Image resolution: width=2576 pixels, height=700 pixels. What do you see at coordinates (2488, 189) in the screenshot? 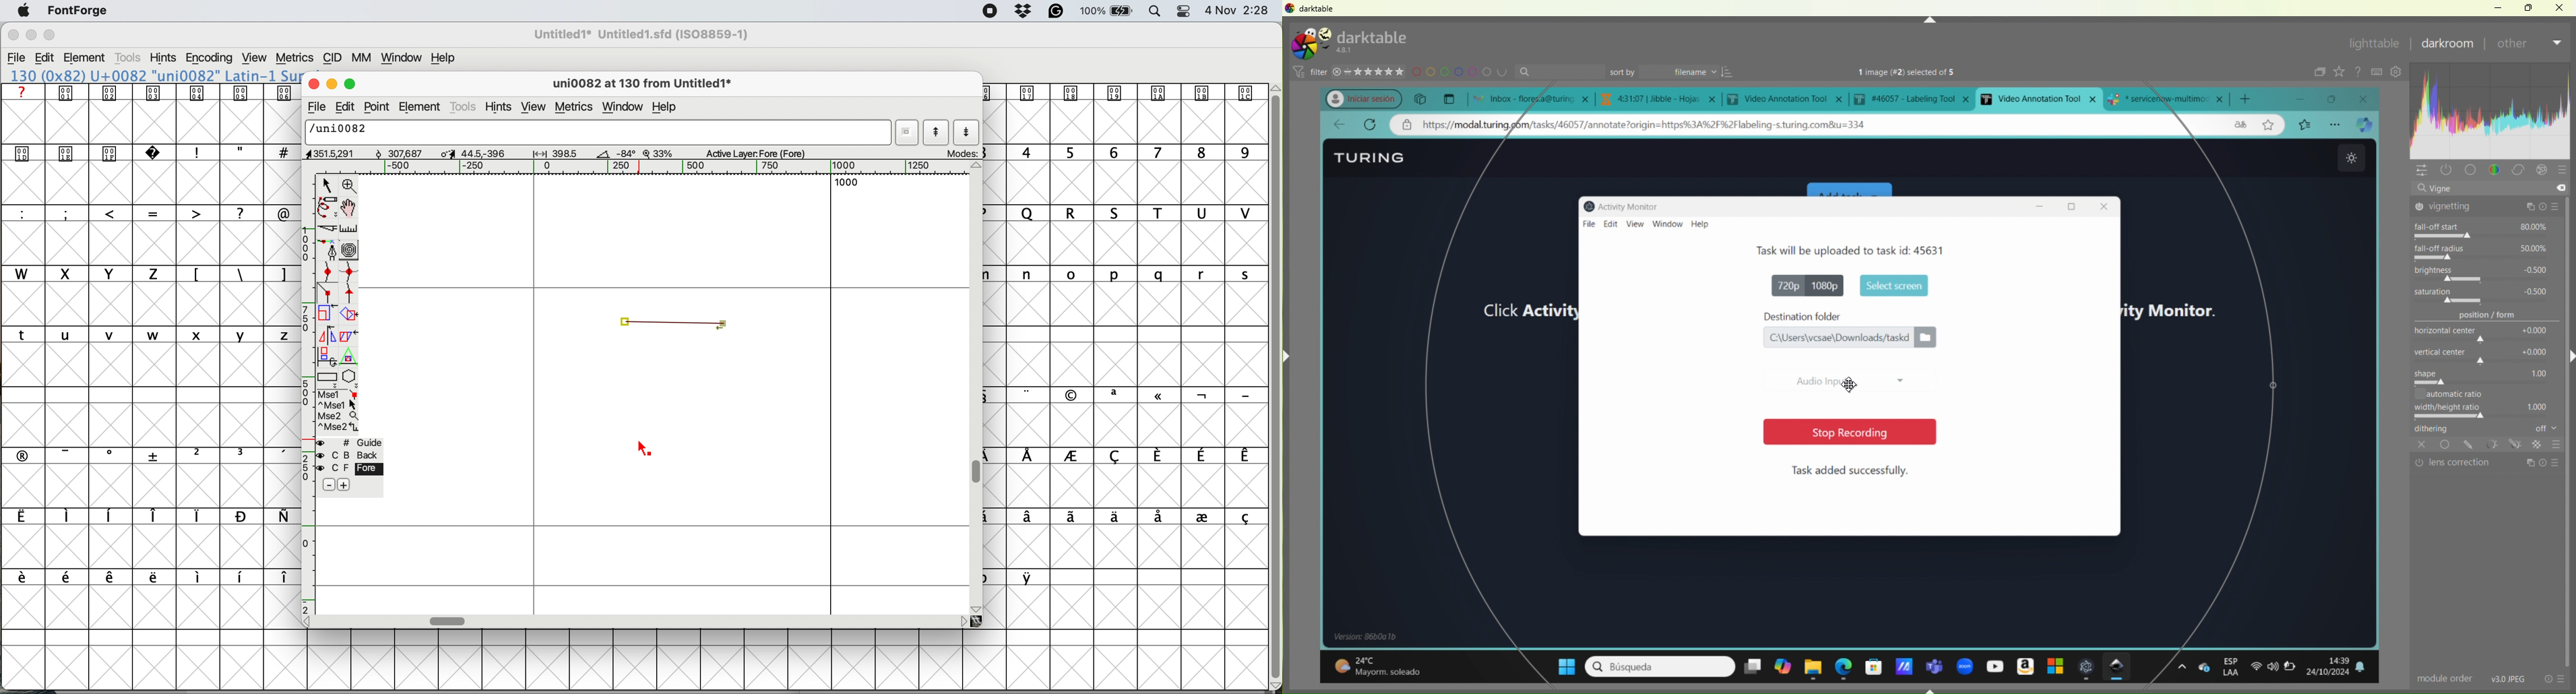
I see `vigne` at bounding box center [2488, 189].